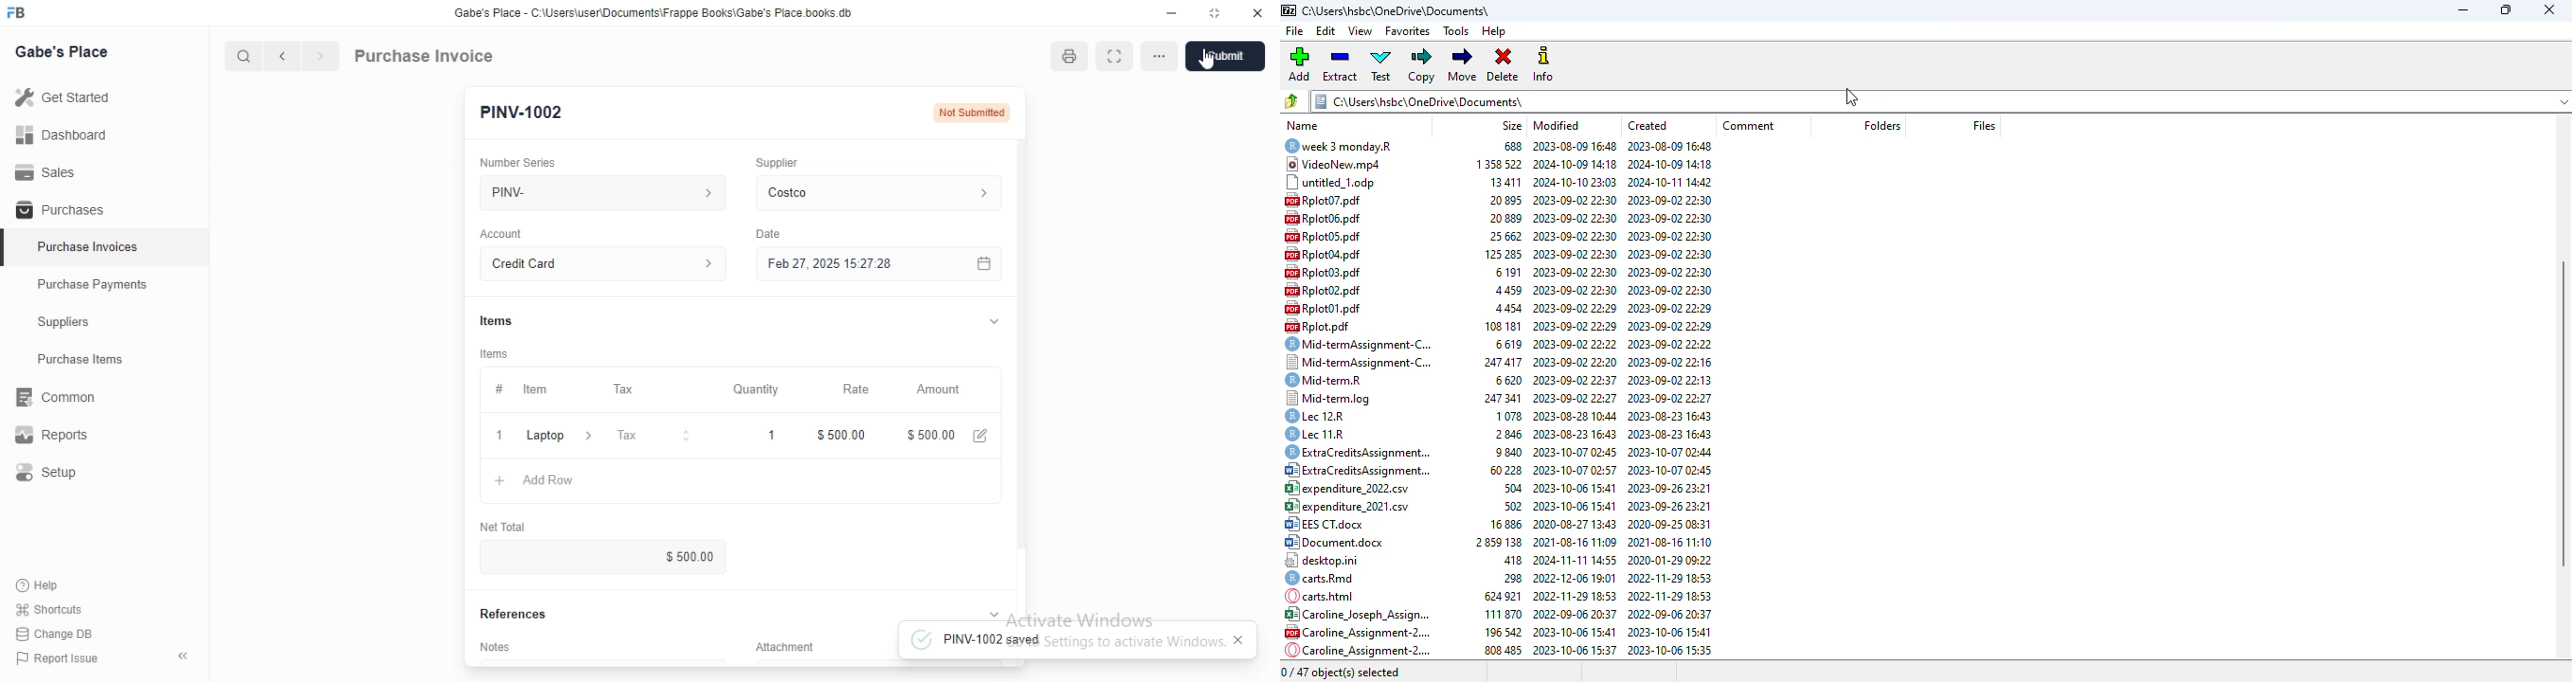  What do you see at coordinates (1022, 365) in the screenshot?
I see `Vertical slide bar` at bounding box center [1022, 365].